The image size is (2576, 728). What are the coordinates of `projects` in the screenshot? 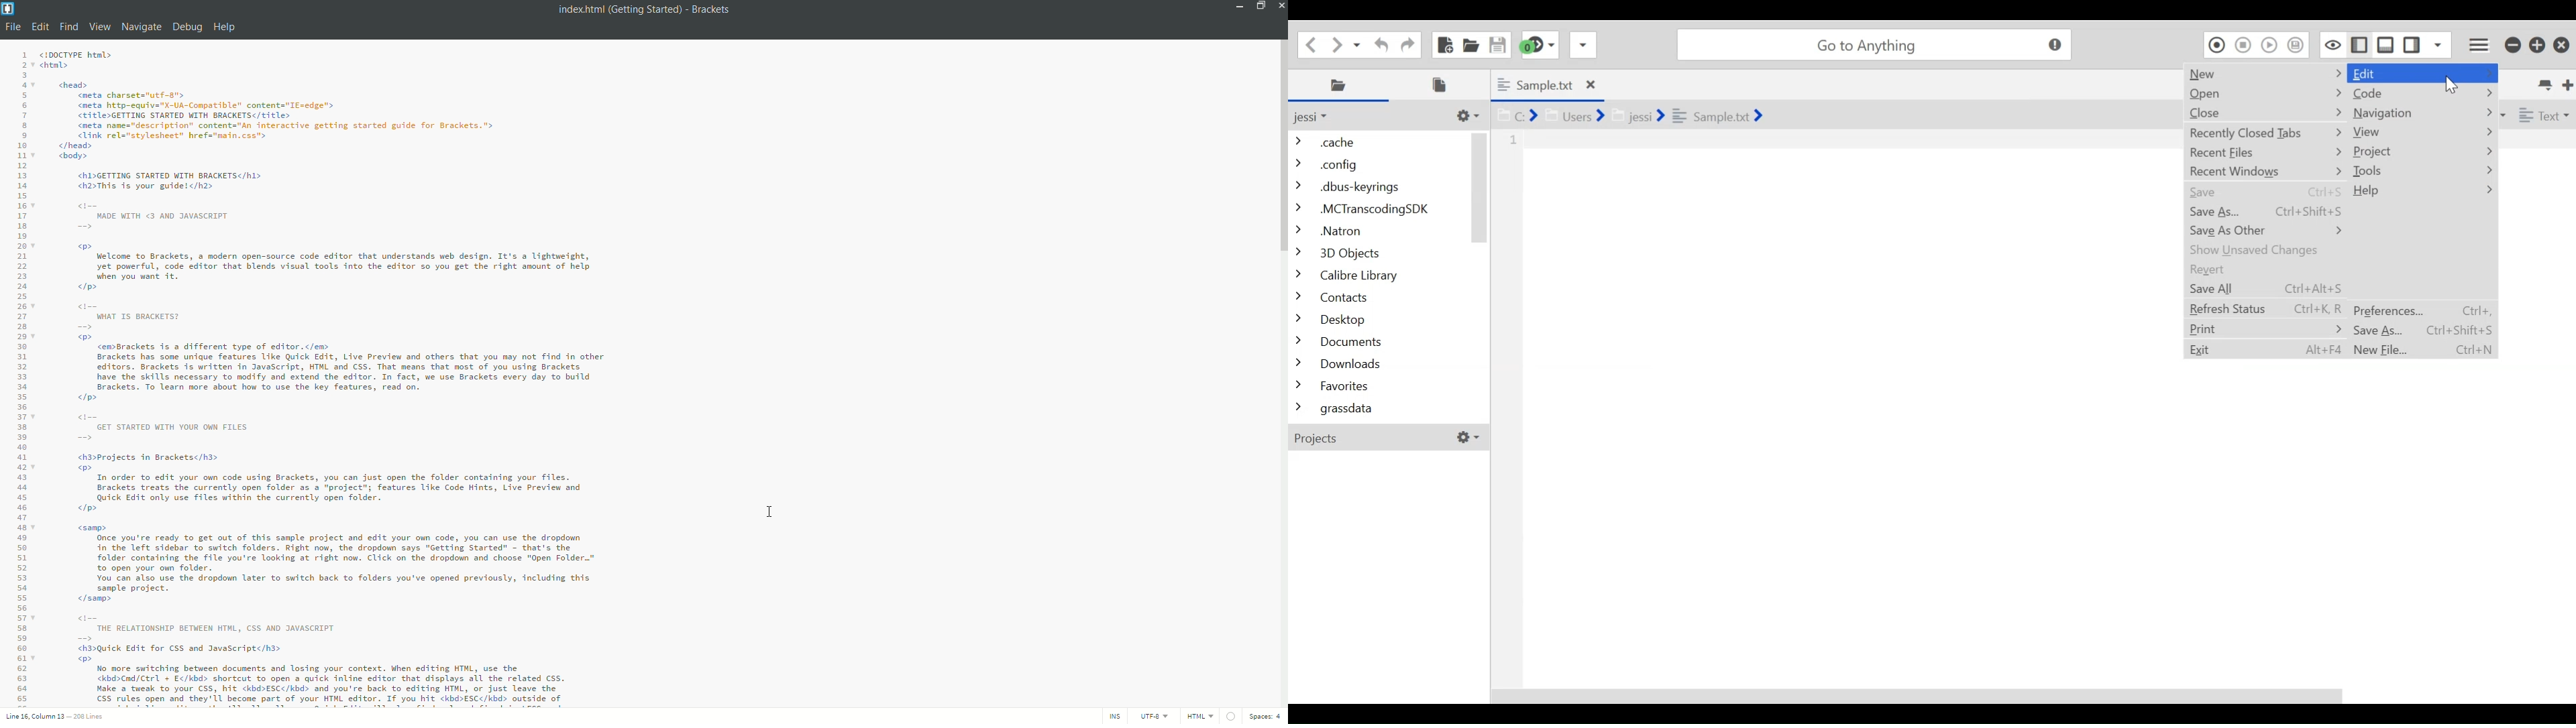 It's located at (1392, 439).